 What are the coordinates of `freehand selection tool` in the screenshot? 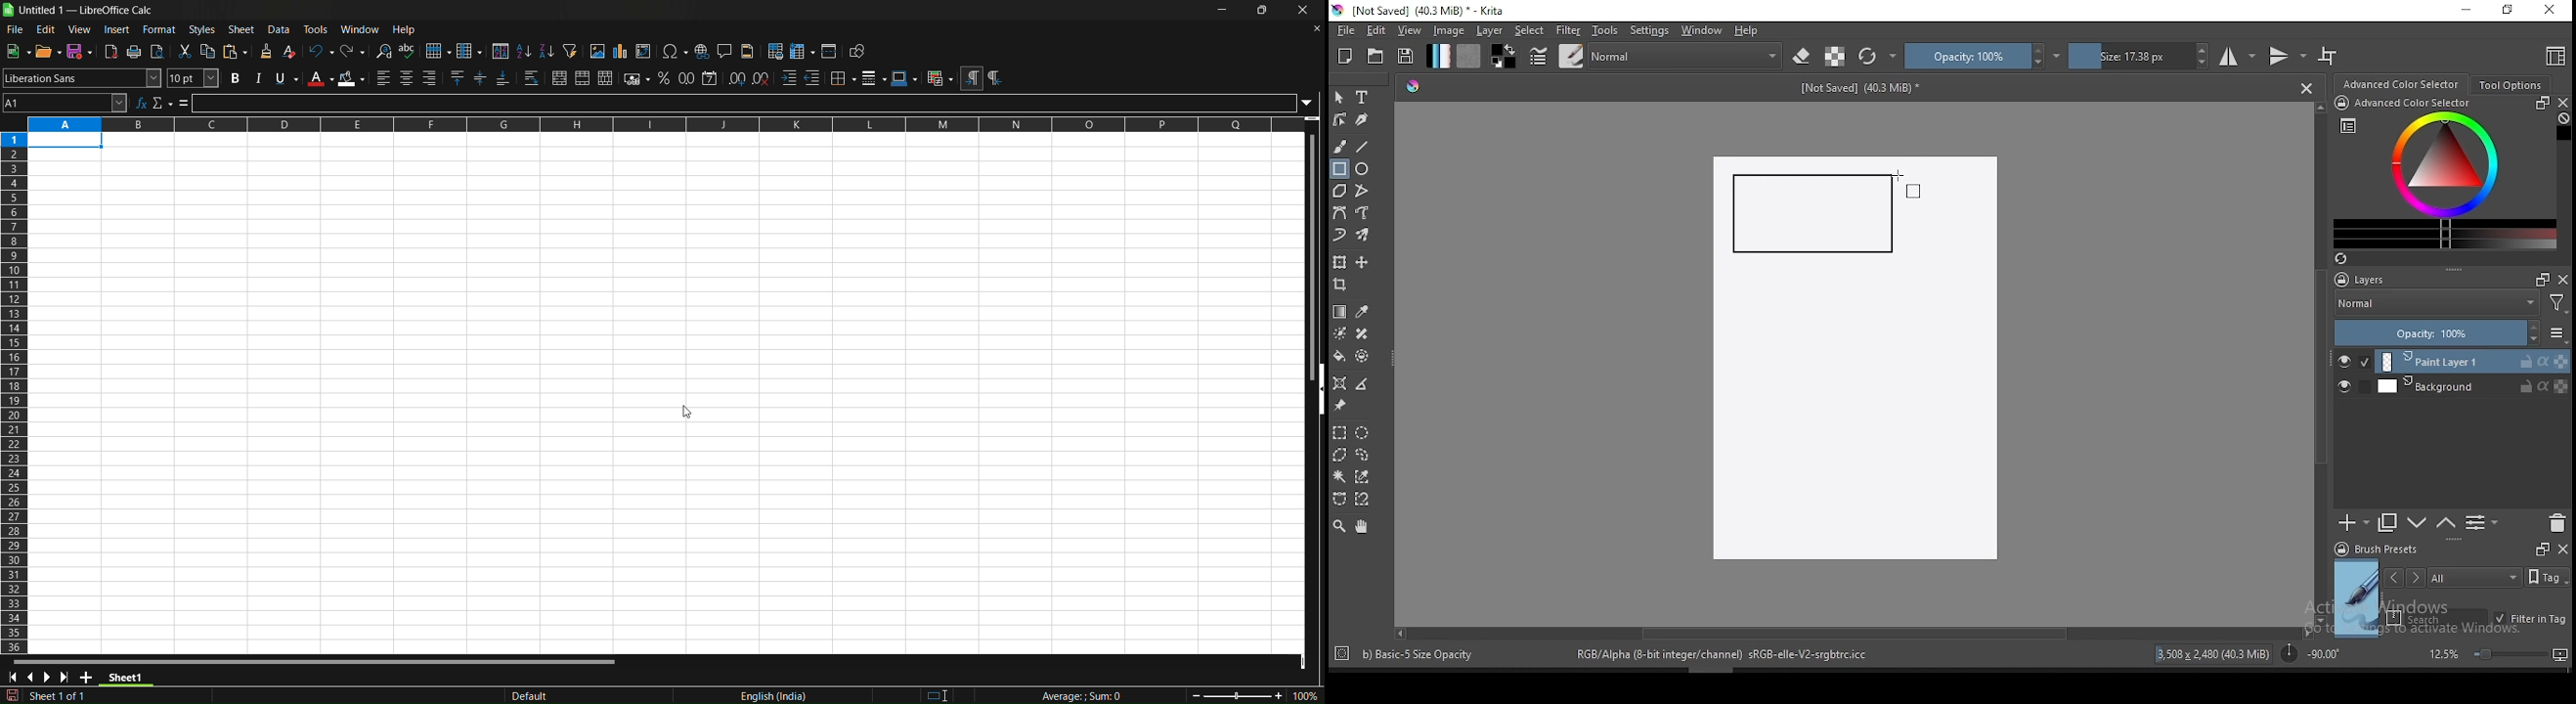 It's located at (1363, 455).